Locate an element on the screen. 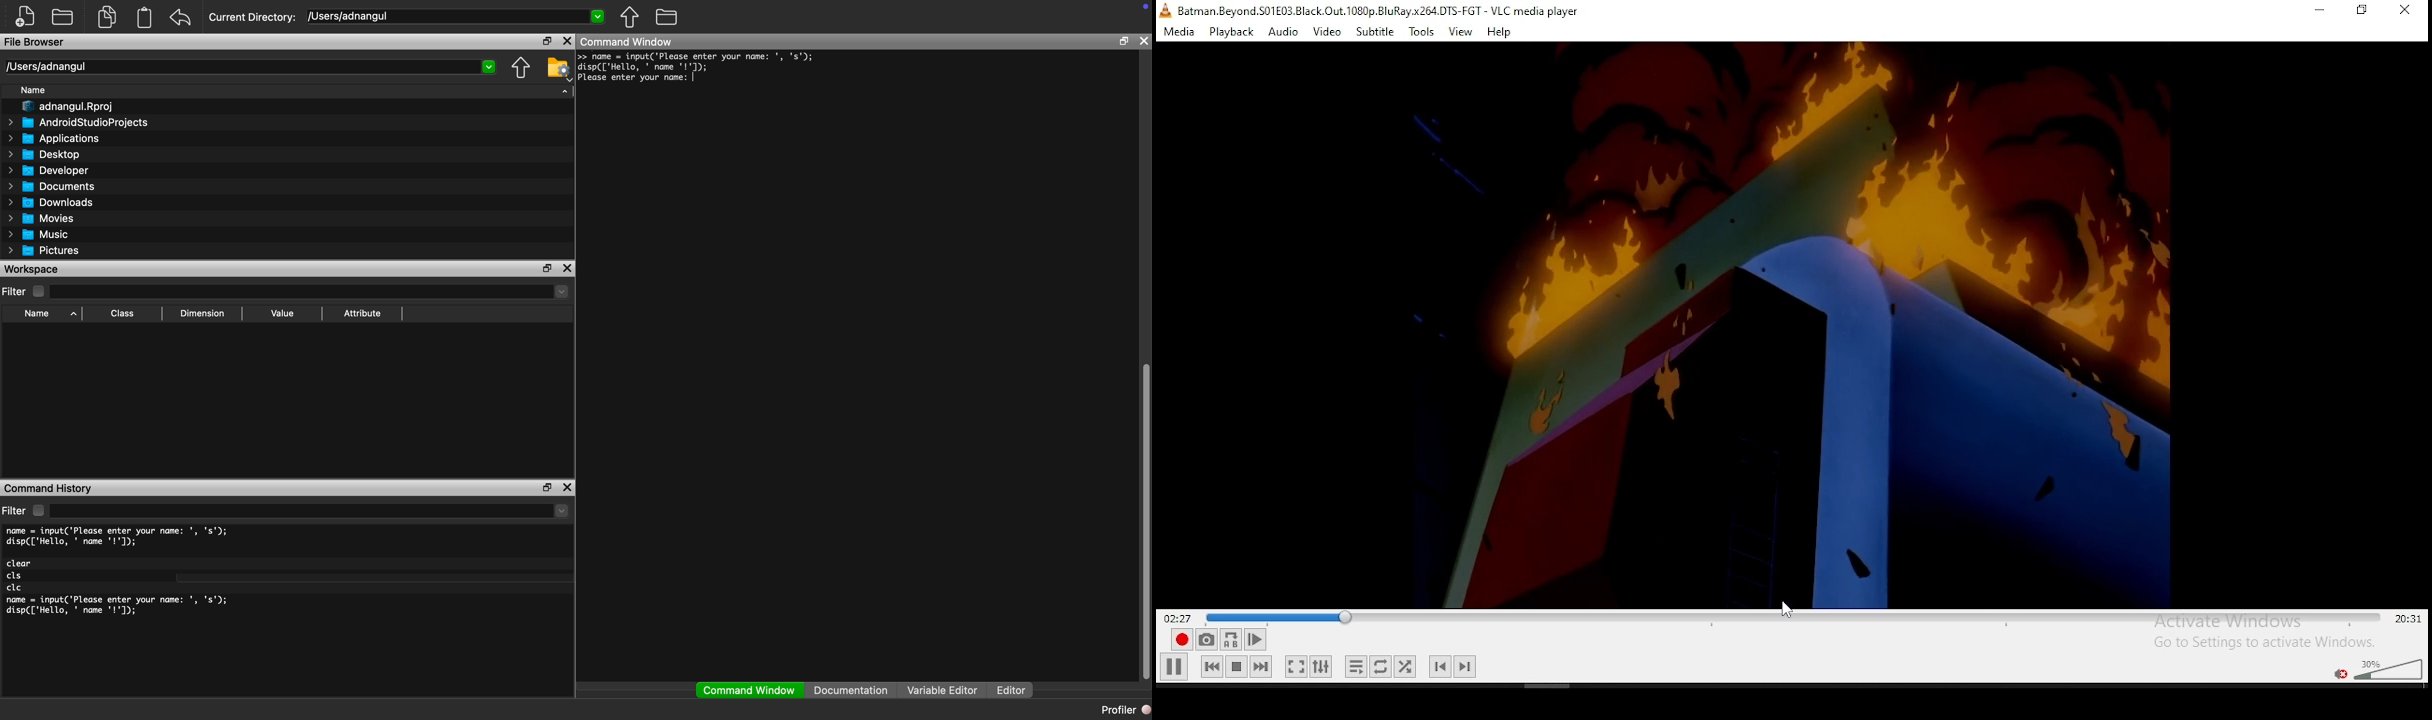 The image size is (2436, 728). next chapter is located at coordinates (1465, 666).